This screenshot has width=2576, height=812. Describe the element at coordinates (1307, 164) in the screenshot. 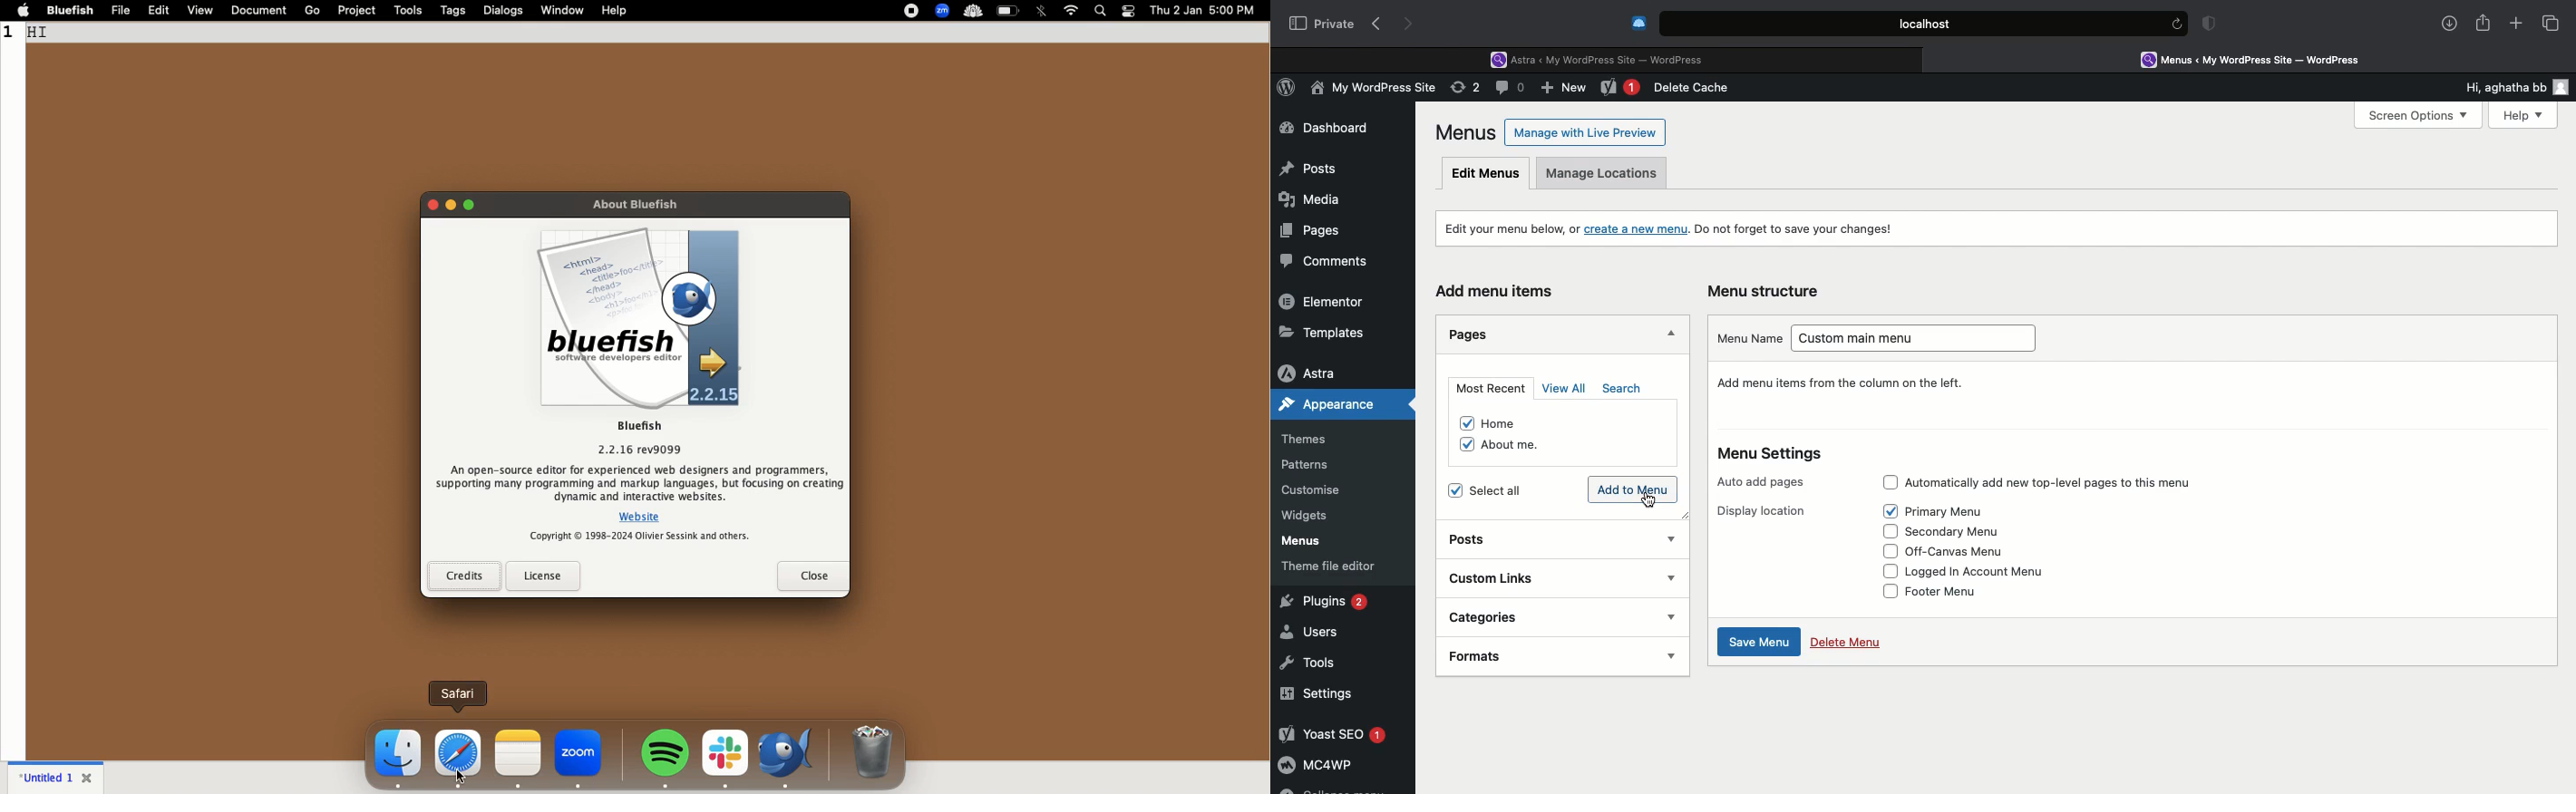

I see `Posts` at that location.